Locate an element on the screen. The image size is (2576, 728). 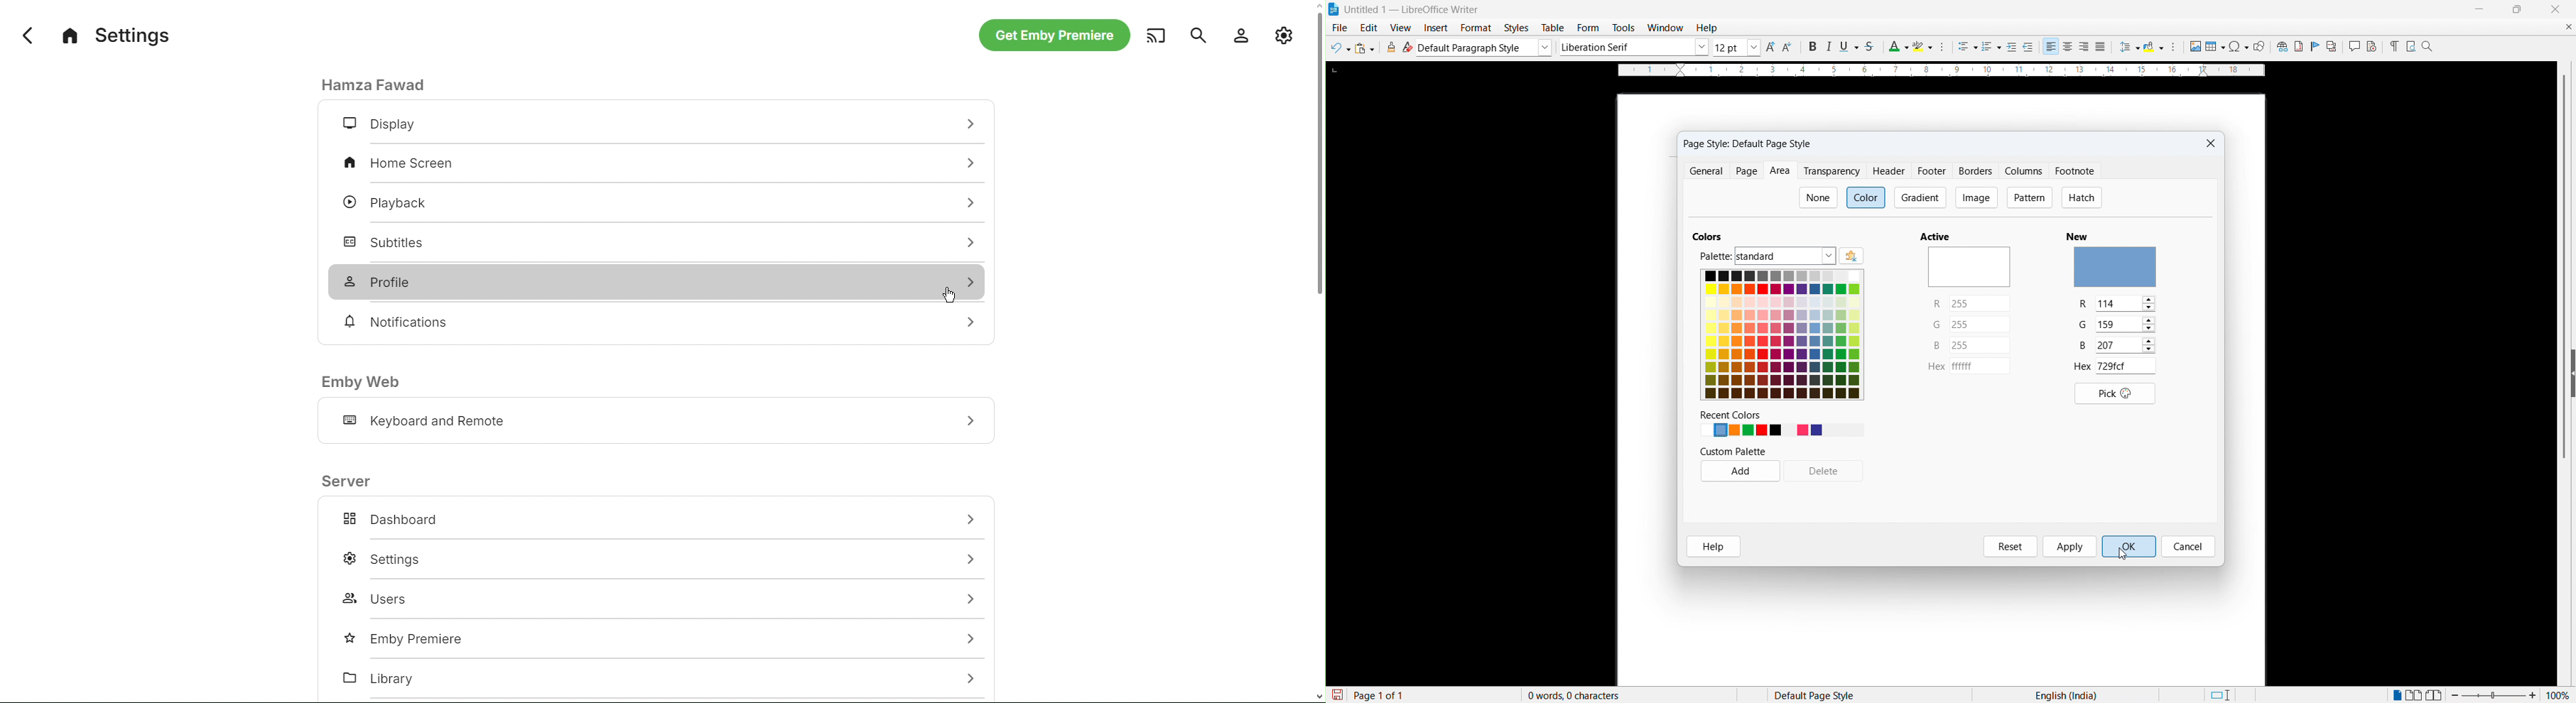
Set font size  is located at coordinates (1737, 48).